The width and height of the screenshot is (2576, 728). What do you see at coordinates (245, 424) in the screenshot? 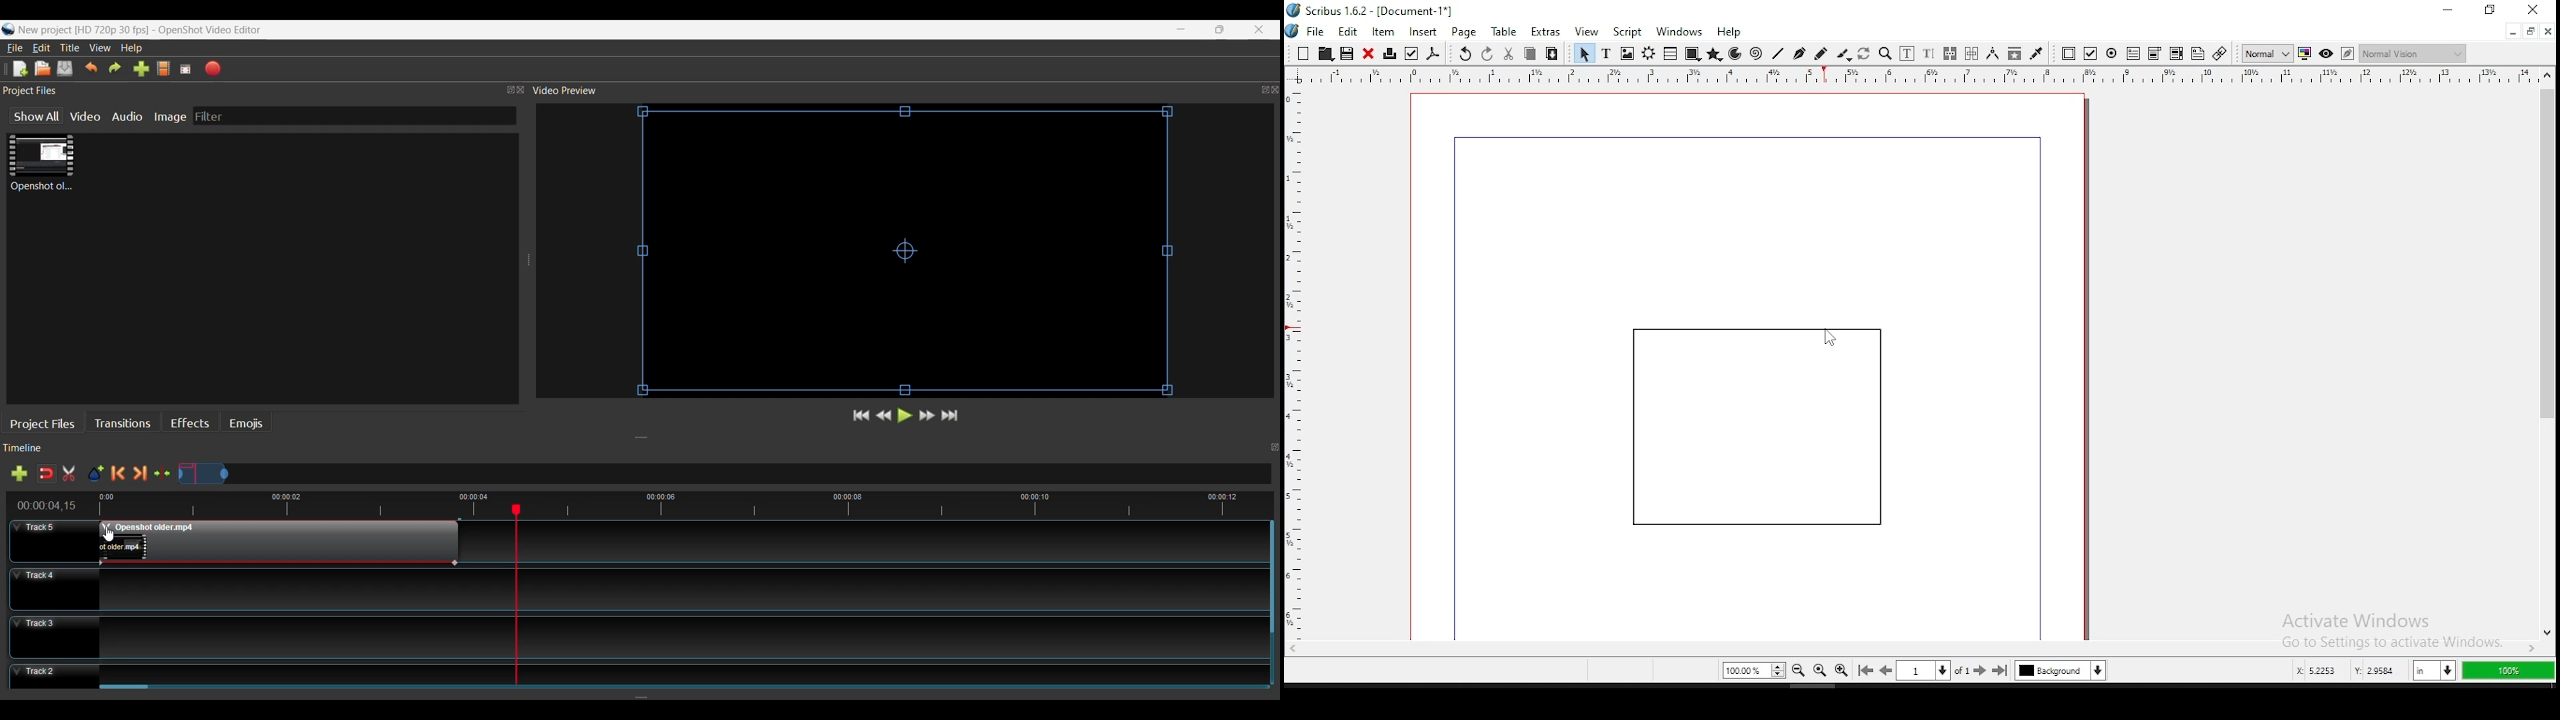
I see `Emojis` at bounding box center [245, 424].